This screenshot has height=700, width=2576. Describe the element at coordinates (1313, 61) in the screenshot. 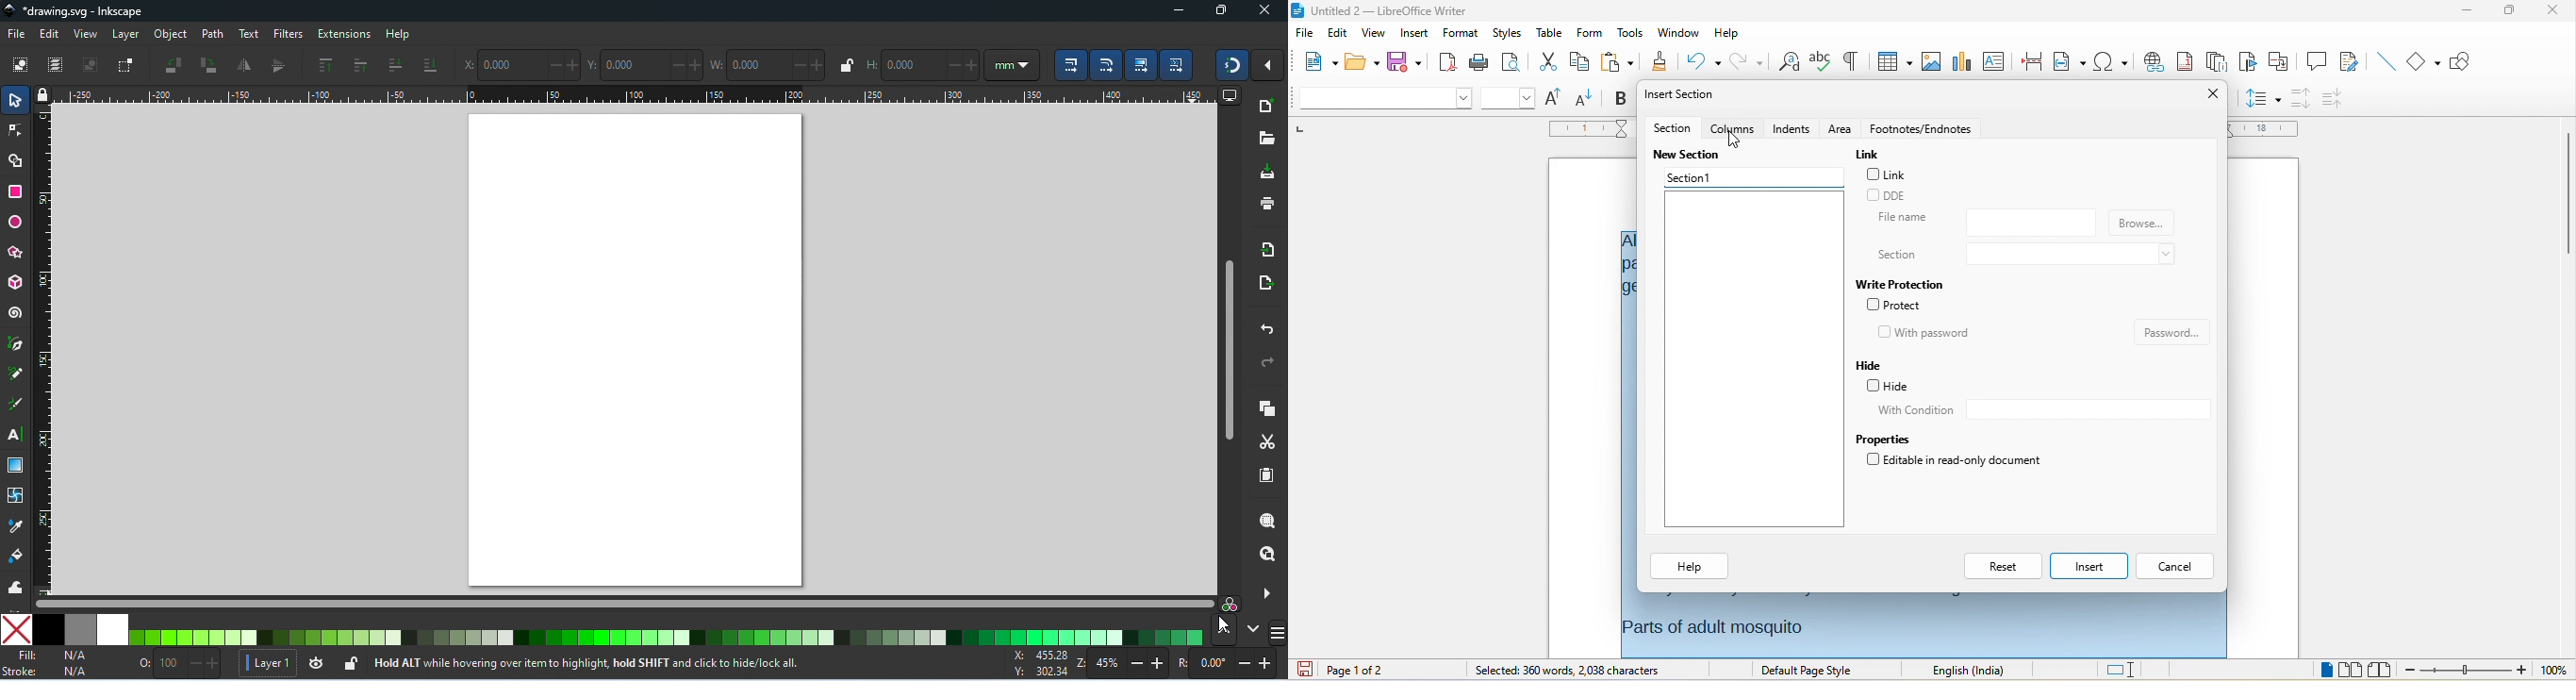

I see `new` at that location.